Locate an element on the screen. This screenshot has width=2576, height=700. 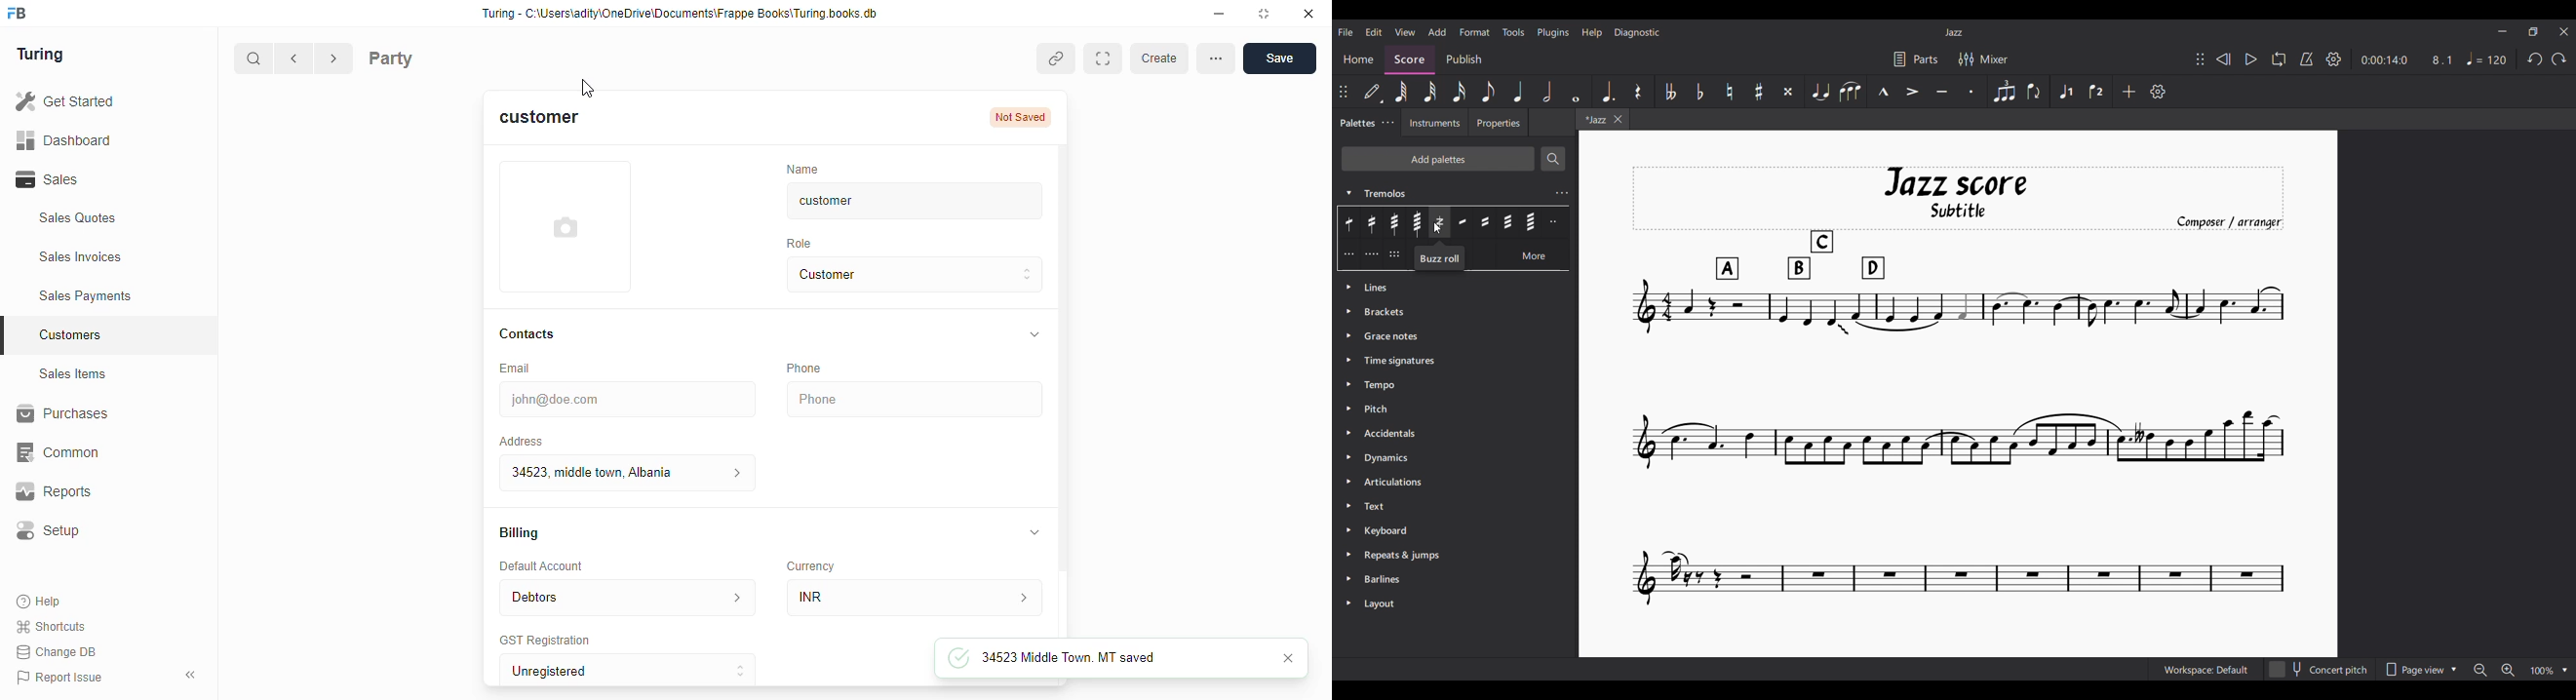
go back is located at coordinates (297, 59).